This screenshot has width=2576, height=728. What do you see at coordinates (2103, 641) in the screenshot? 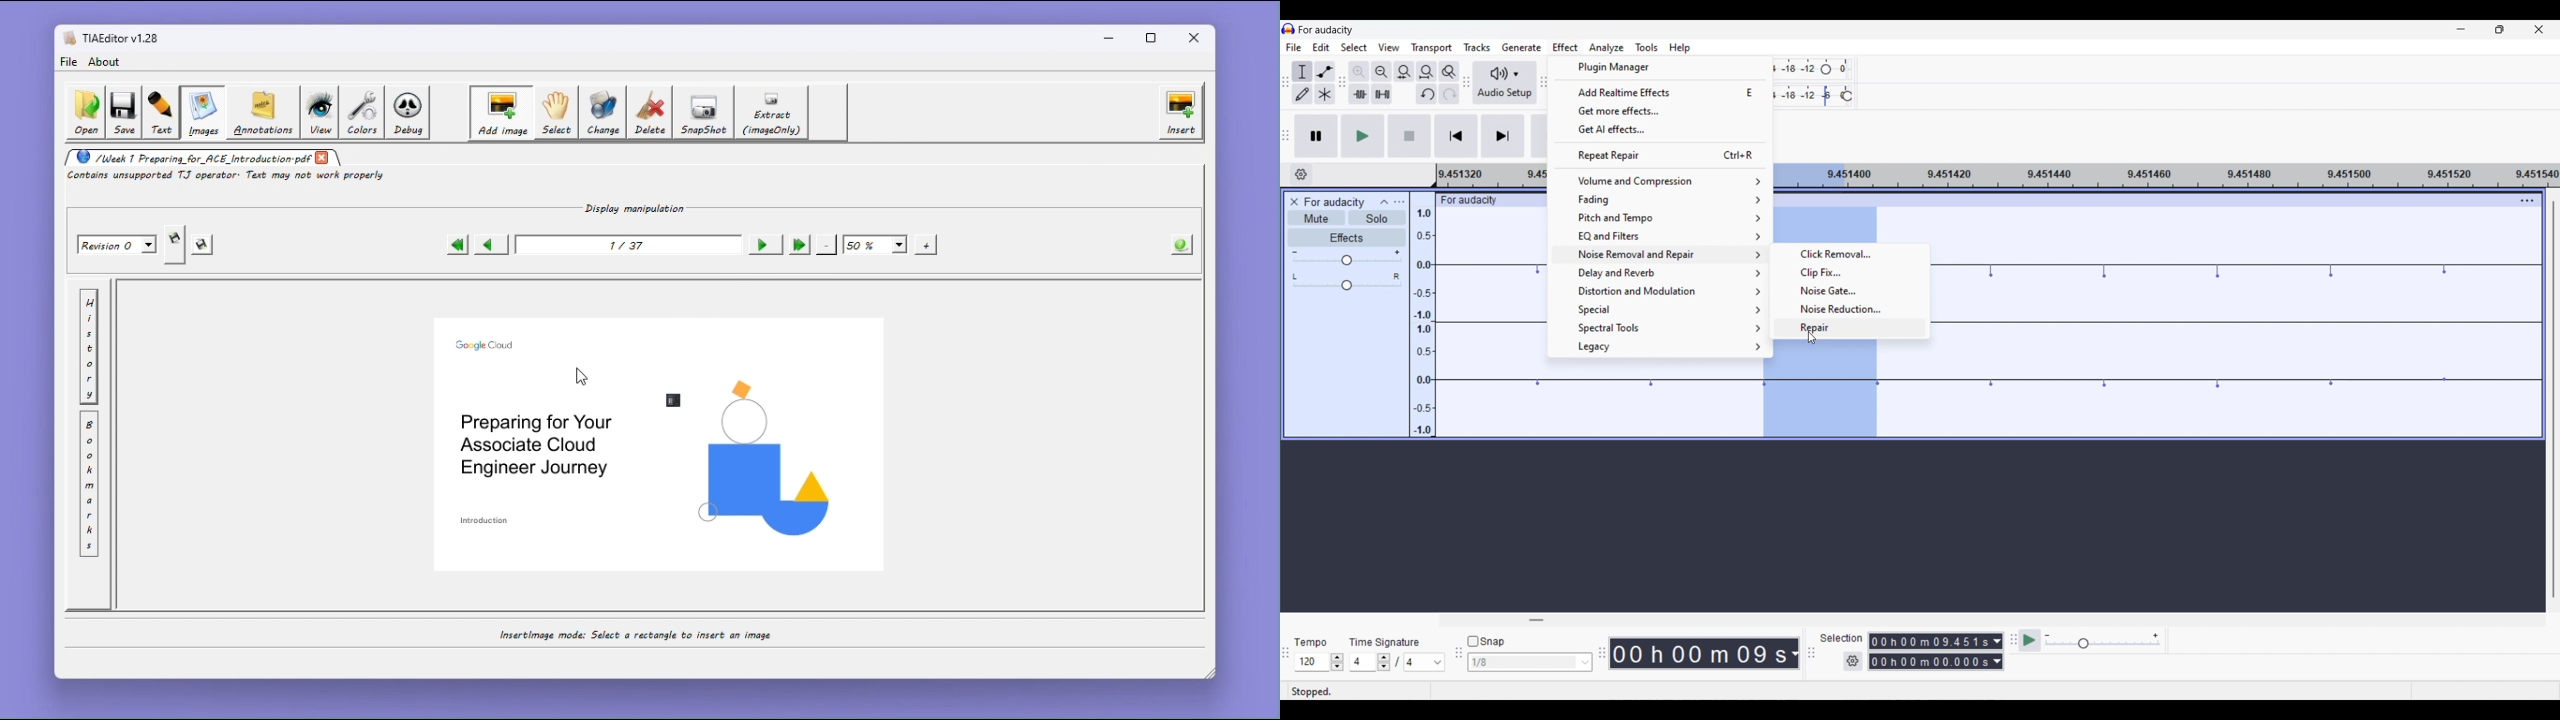
I see `Playback speed scale` at bounding box center [2103, 641].